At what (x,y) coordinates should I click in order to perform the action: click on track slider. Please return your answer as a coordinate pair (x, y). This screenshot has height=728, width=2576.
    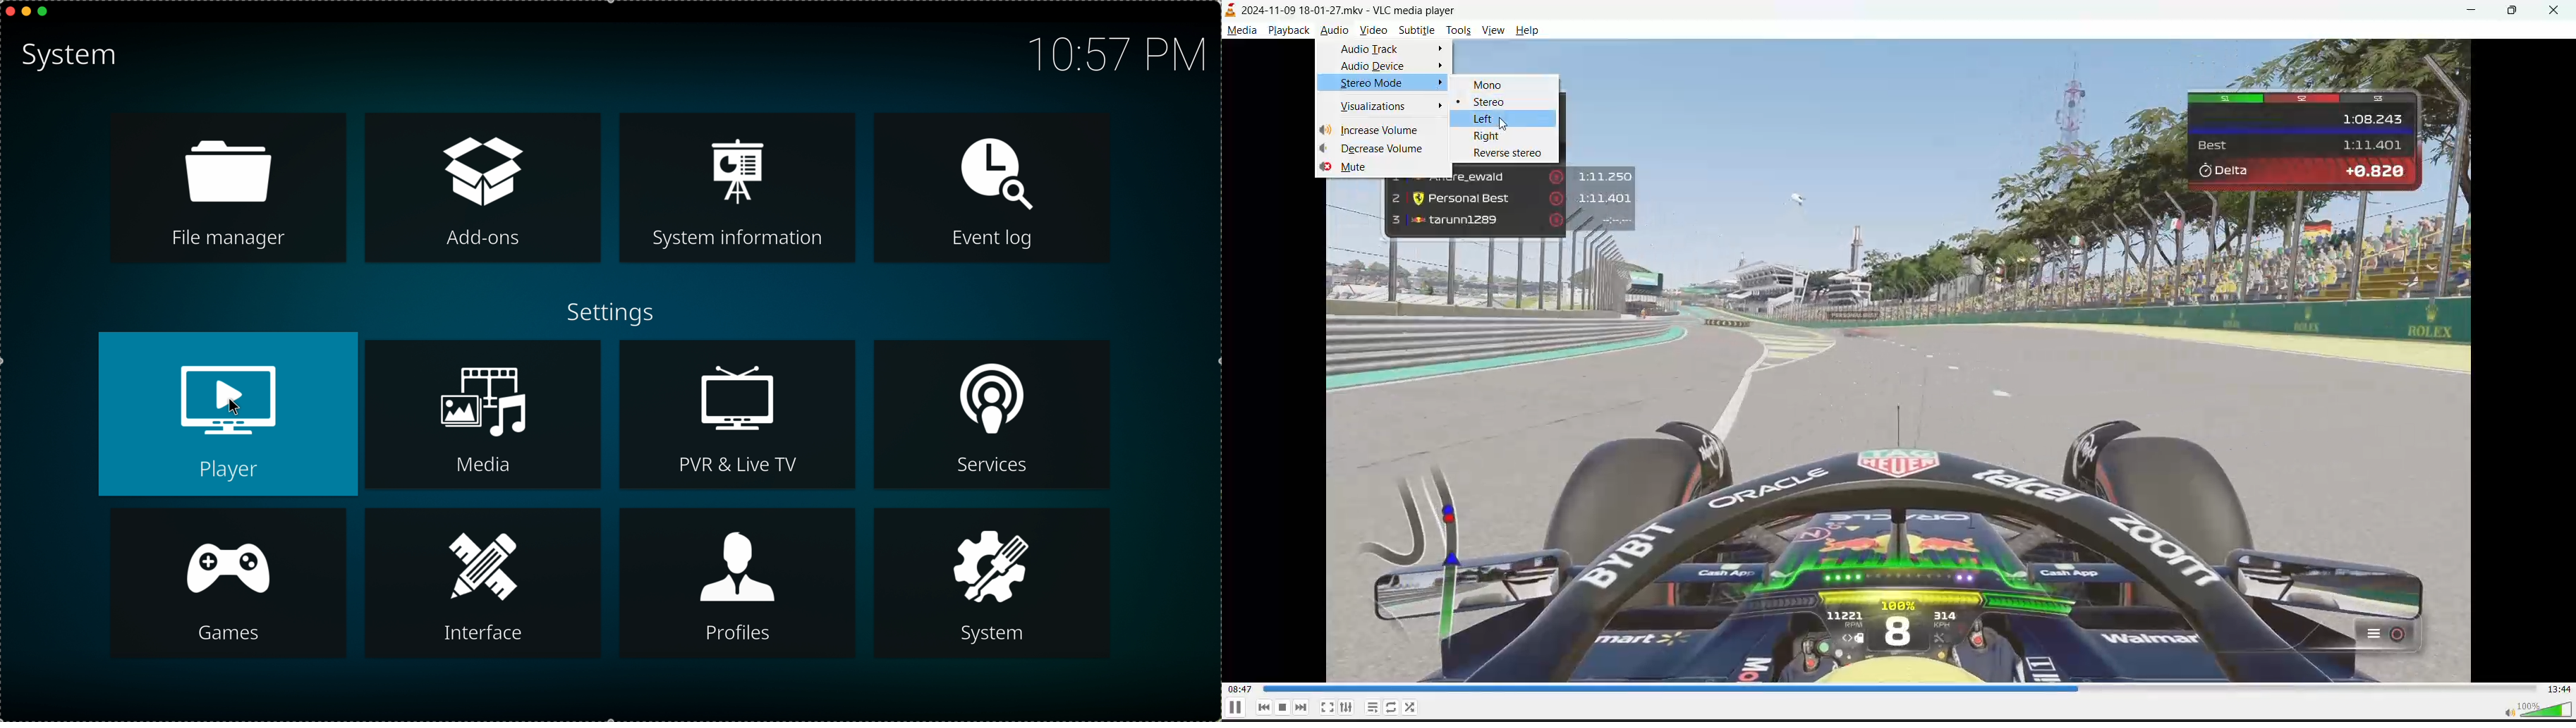
    Looking at the image, I should click on (1893, 689).